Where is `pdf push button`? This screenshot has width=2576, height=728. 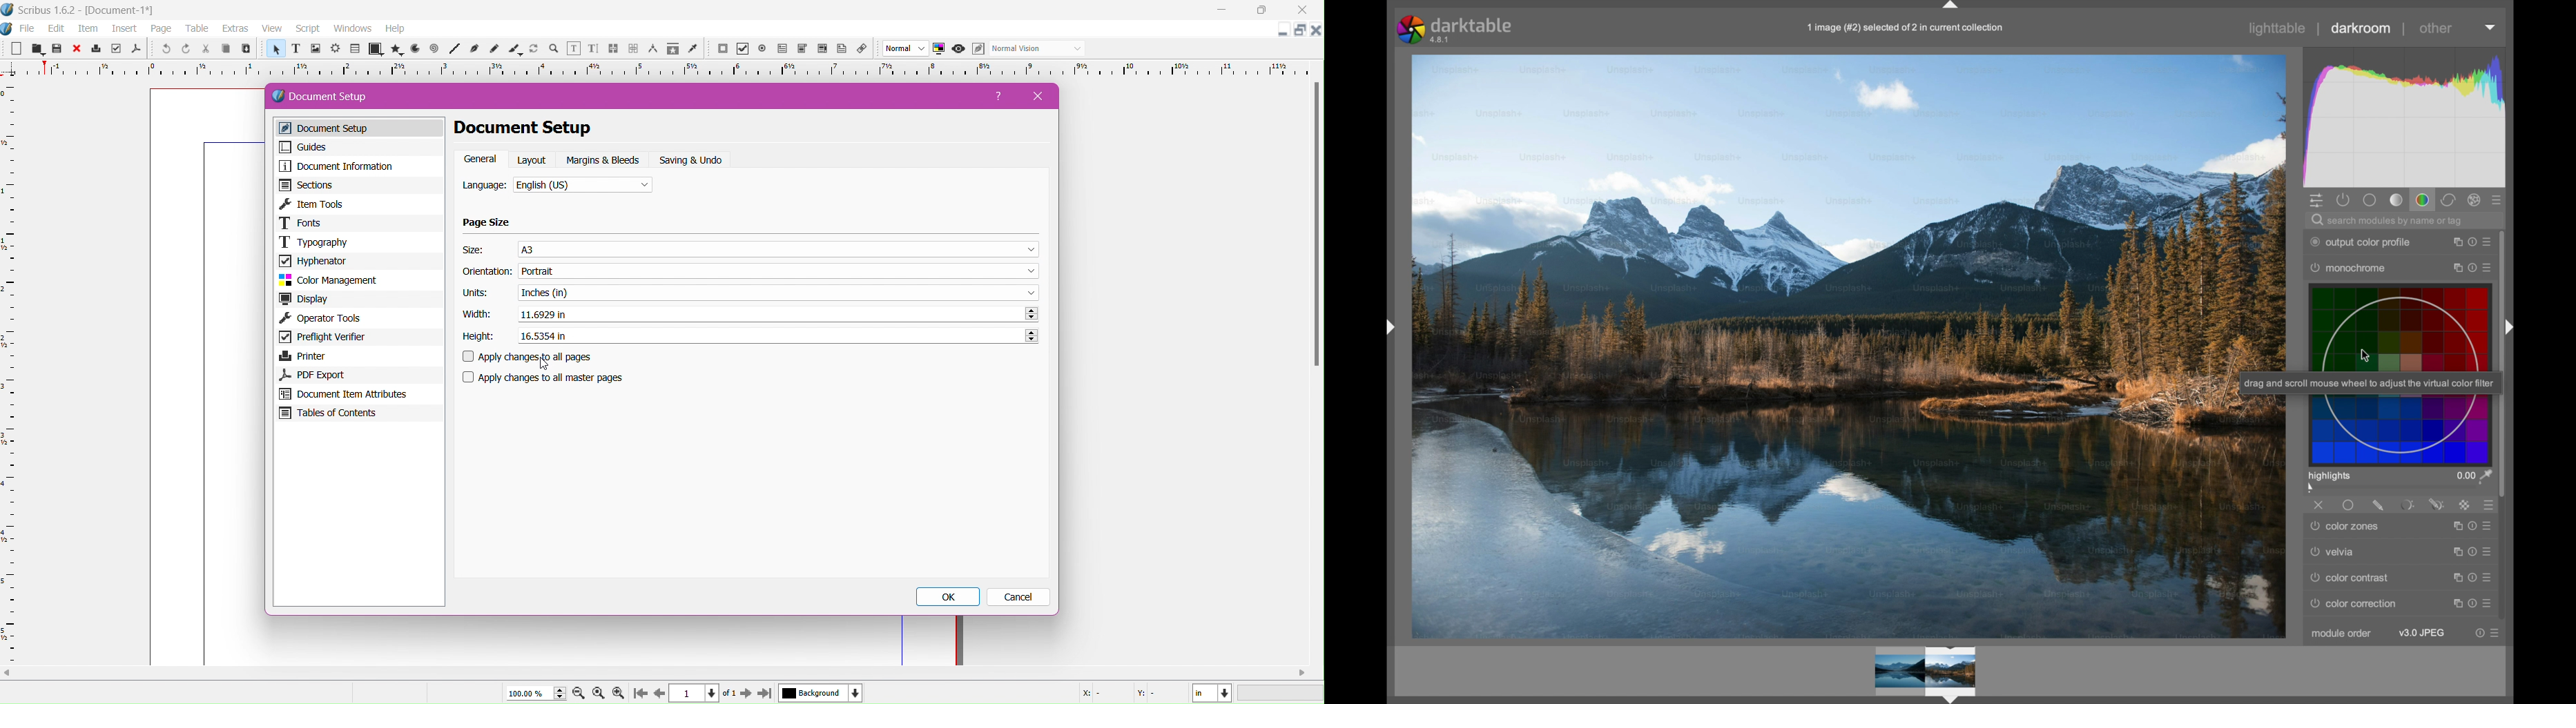 pdf push button is located at coordinates (722, 49).